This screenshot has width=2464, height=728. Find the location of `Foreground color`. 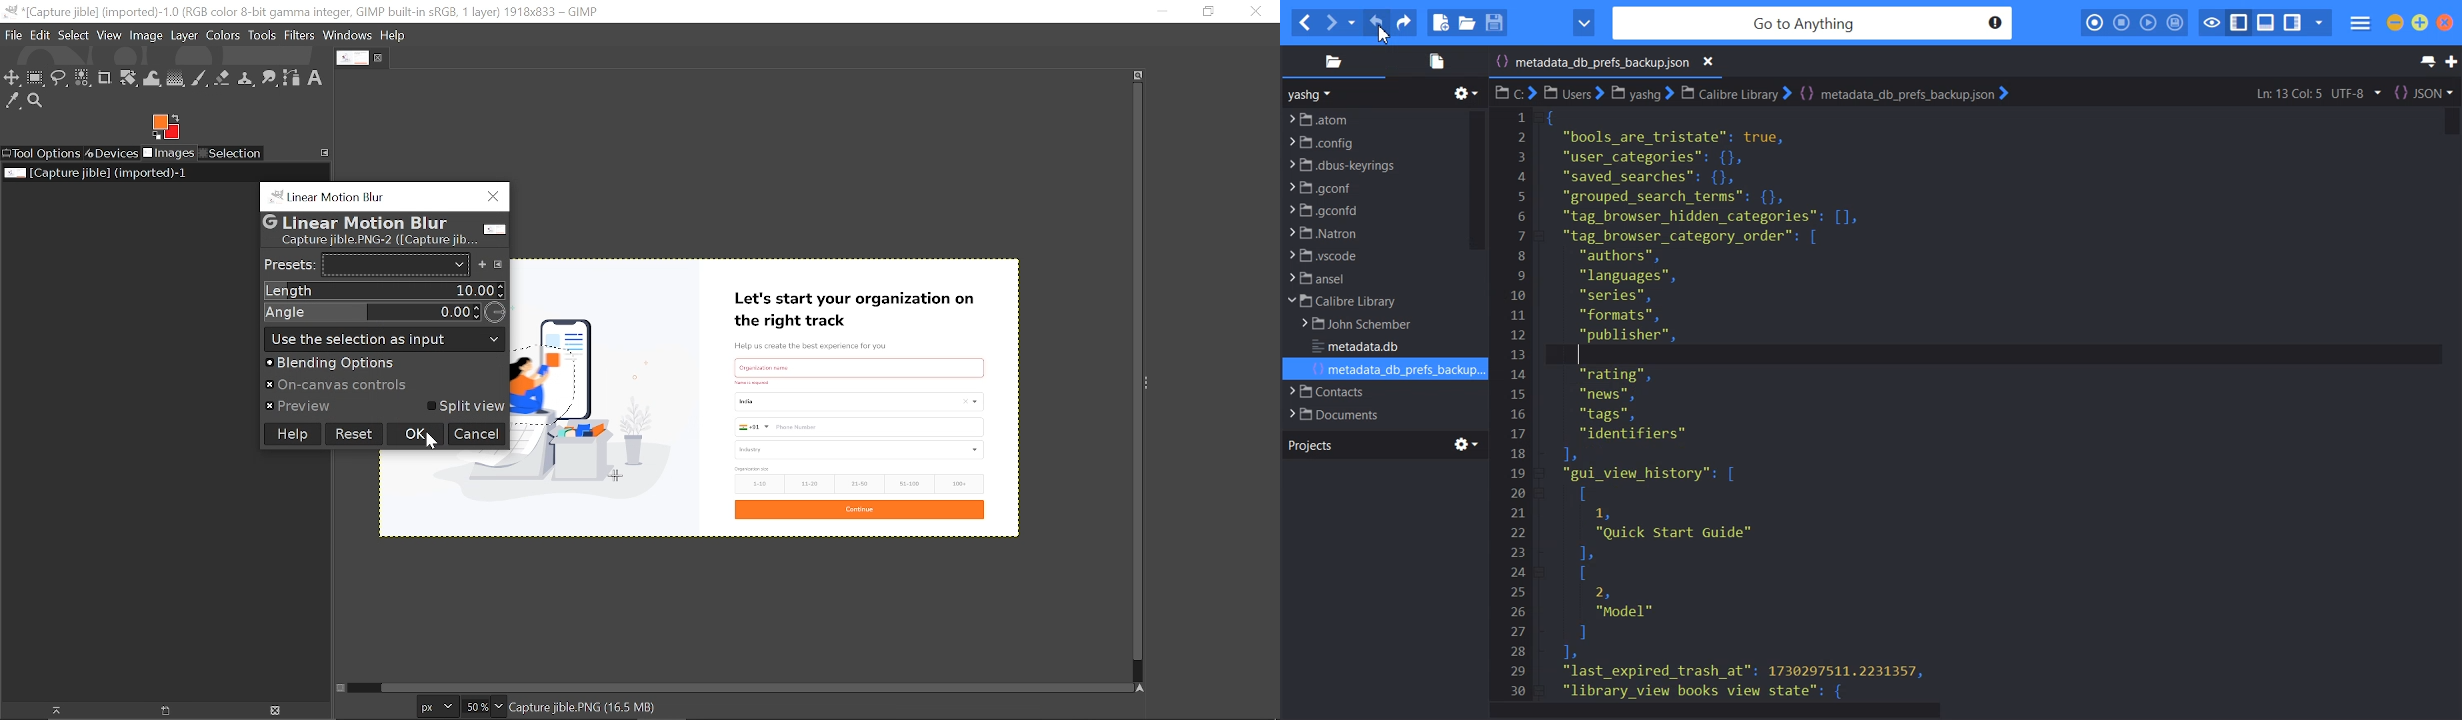

Foreground color is located at coordinates (166, 127).